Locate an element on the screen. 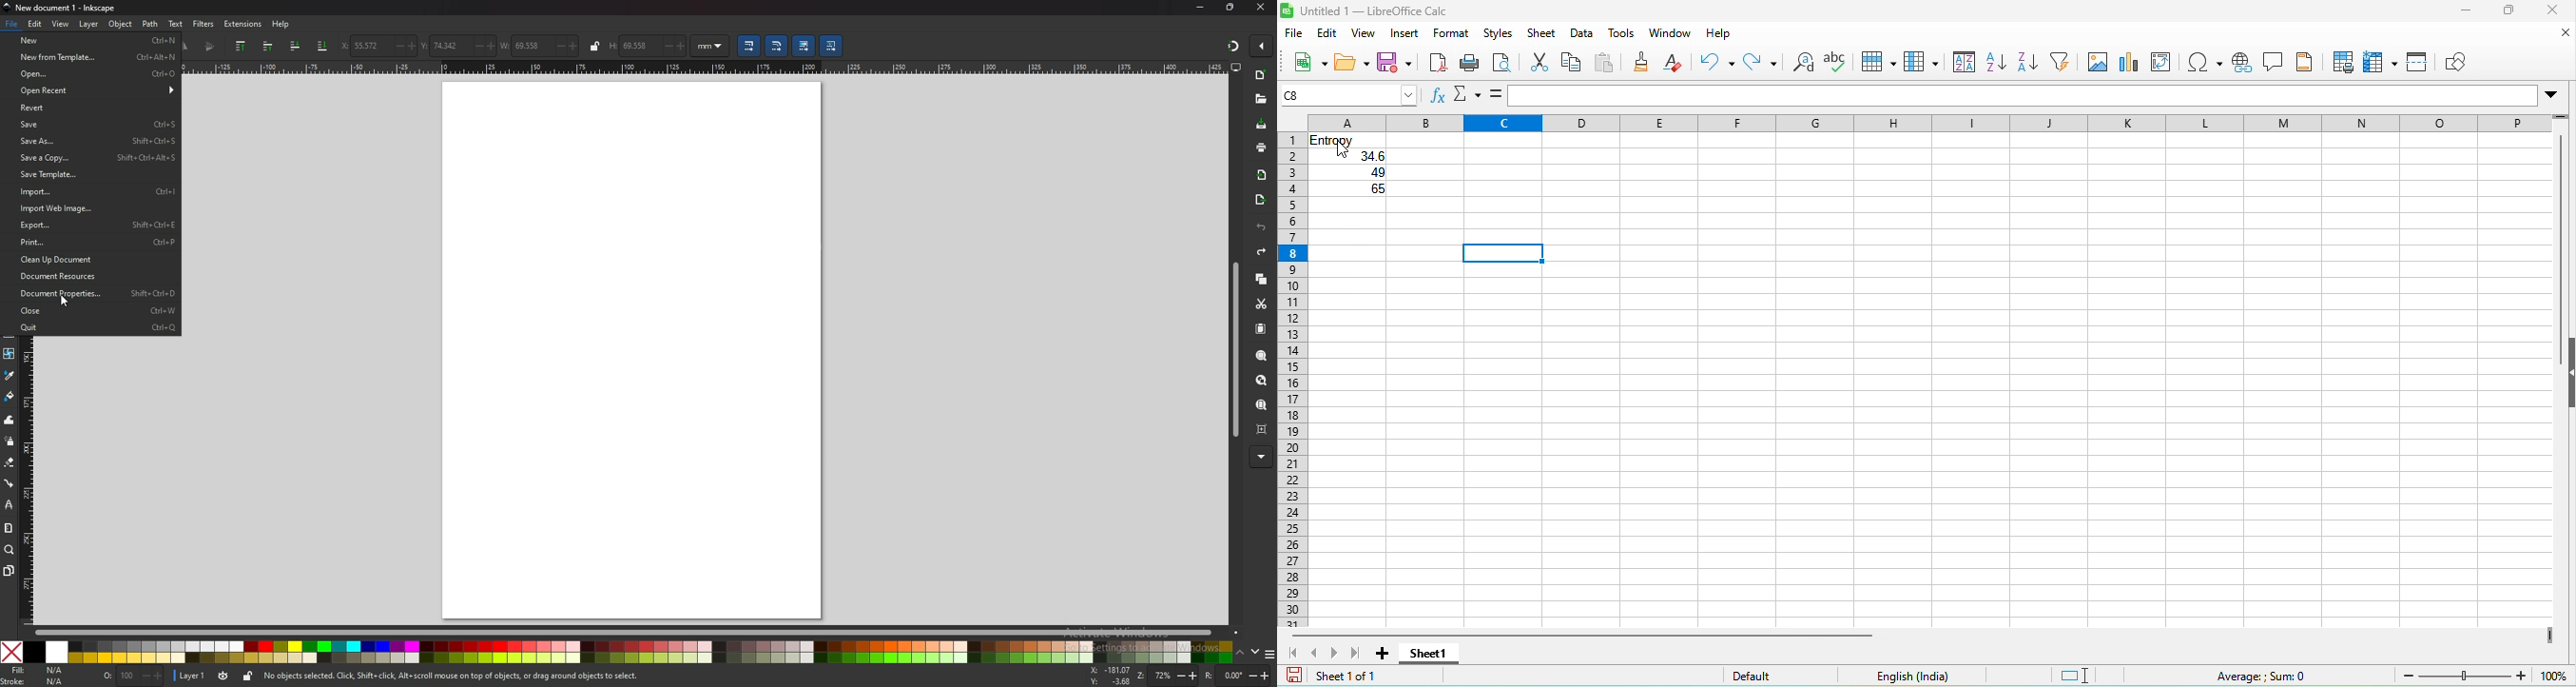 The image size is (2576, 700). cursor coordinates y-axis is located at coordinates (1109, 682).